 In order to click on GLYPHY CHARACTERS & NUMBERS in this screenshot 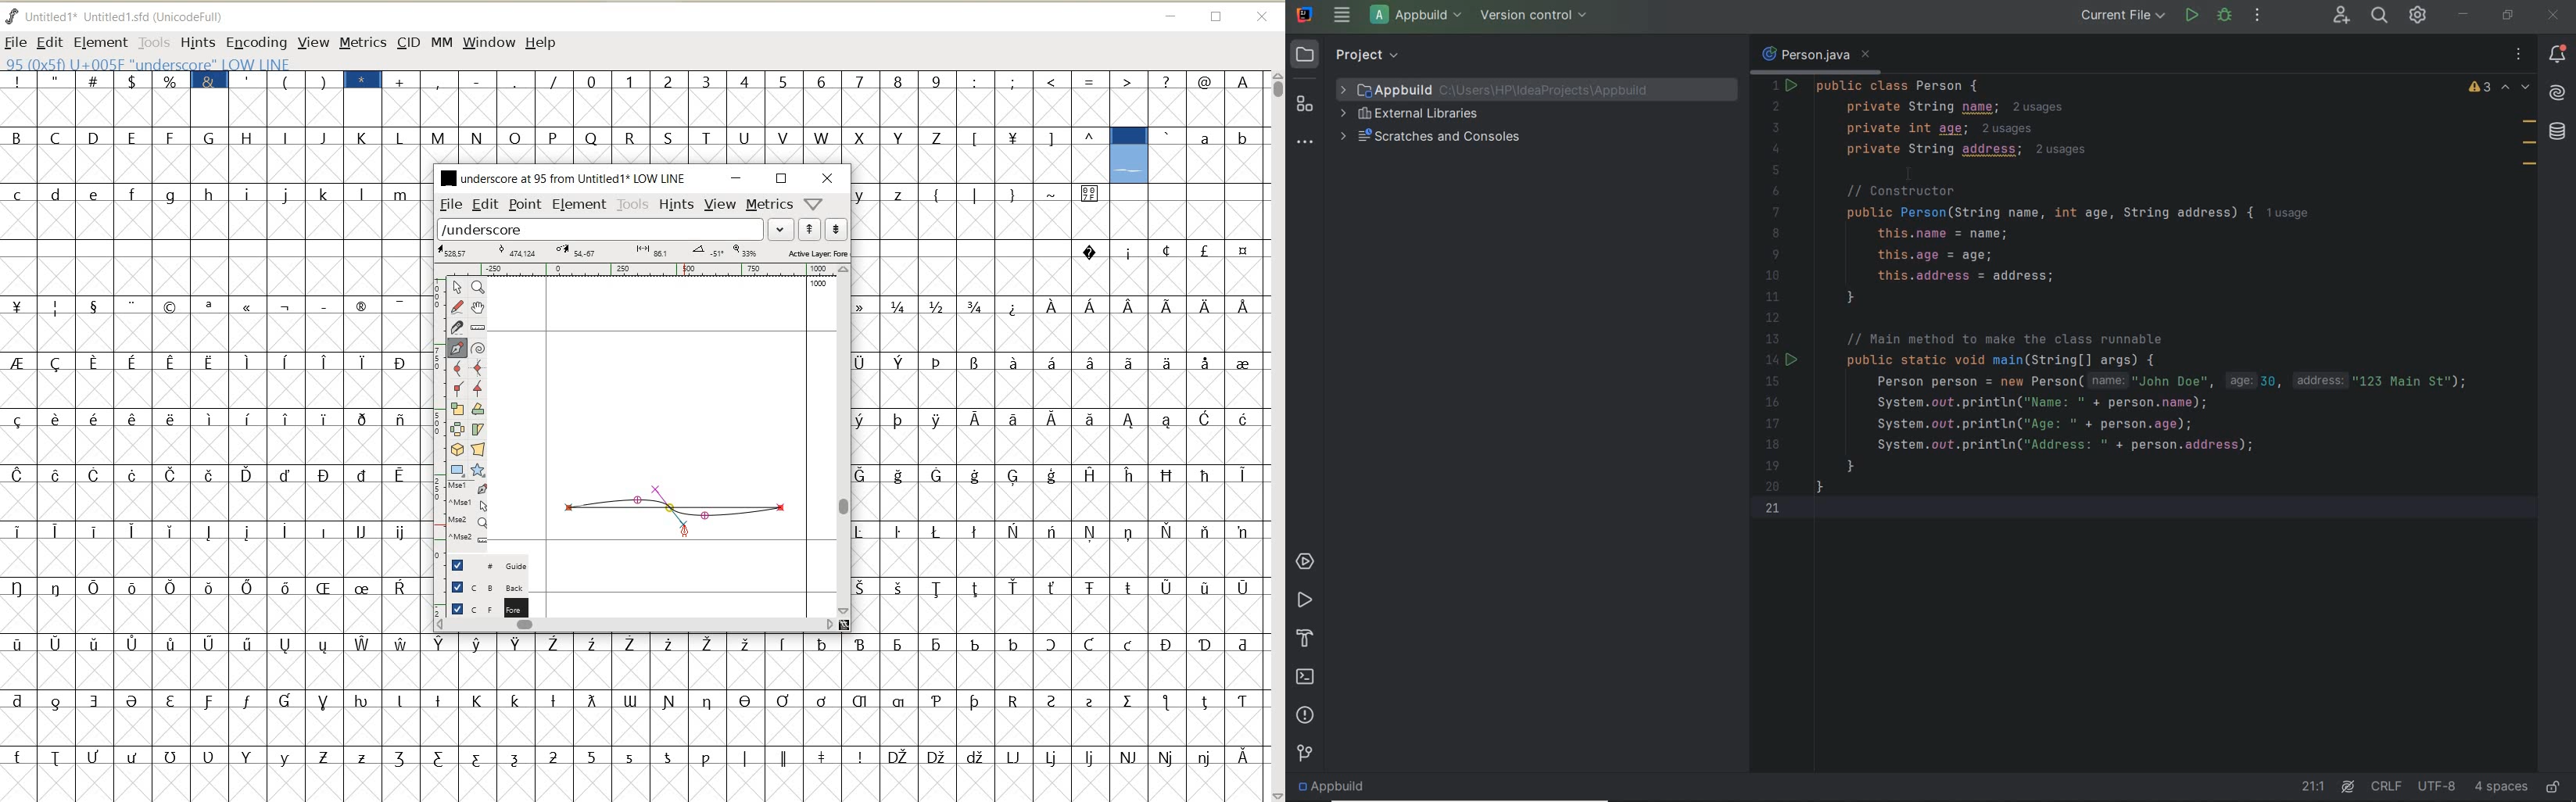, I will do `click(636, 709)`.